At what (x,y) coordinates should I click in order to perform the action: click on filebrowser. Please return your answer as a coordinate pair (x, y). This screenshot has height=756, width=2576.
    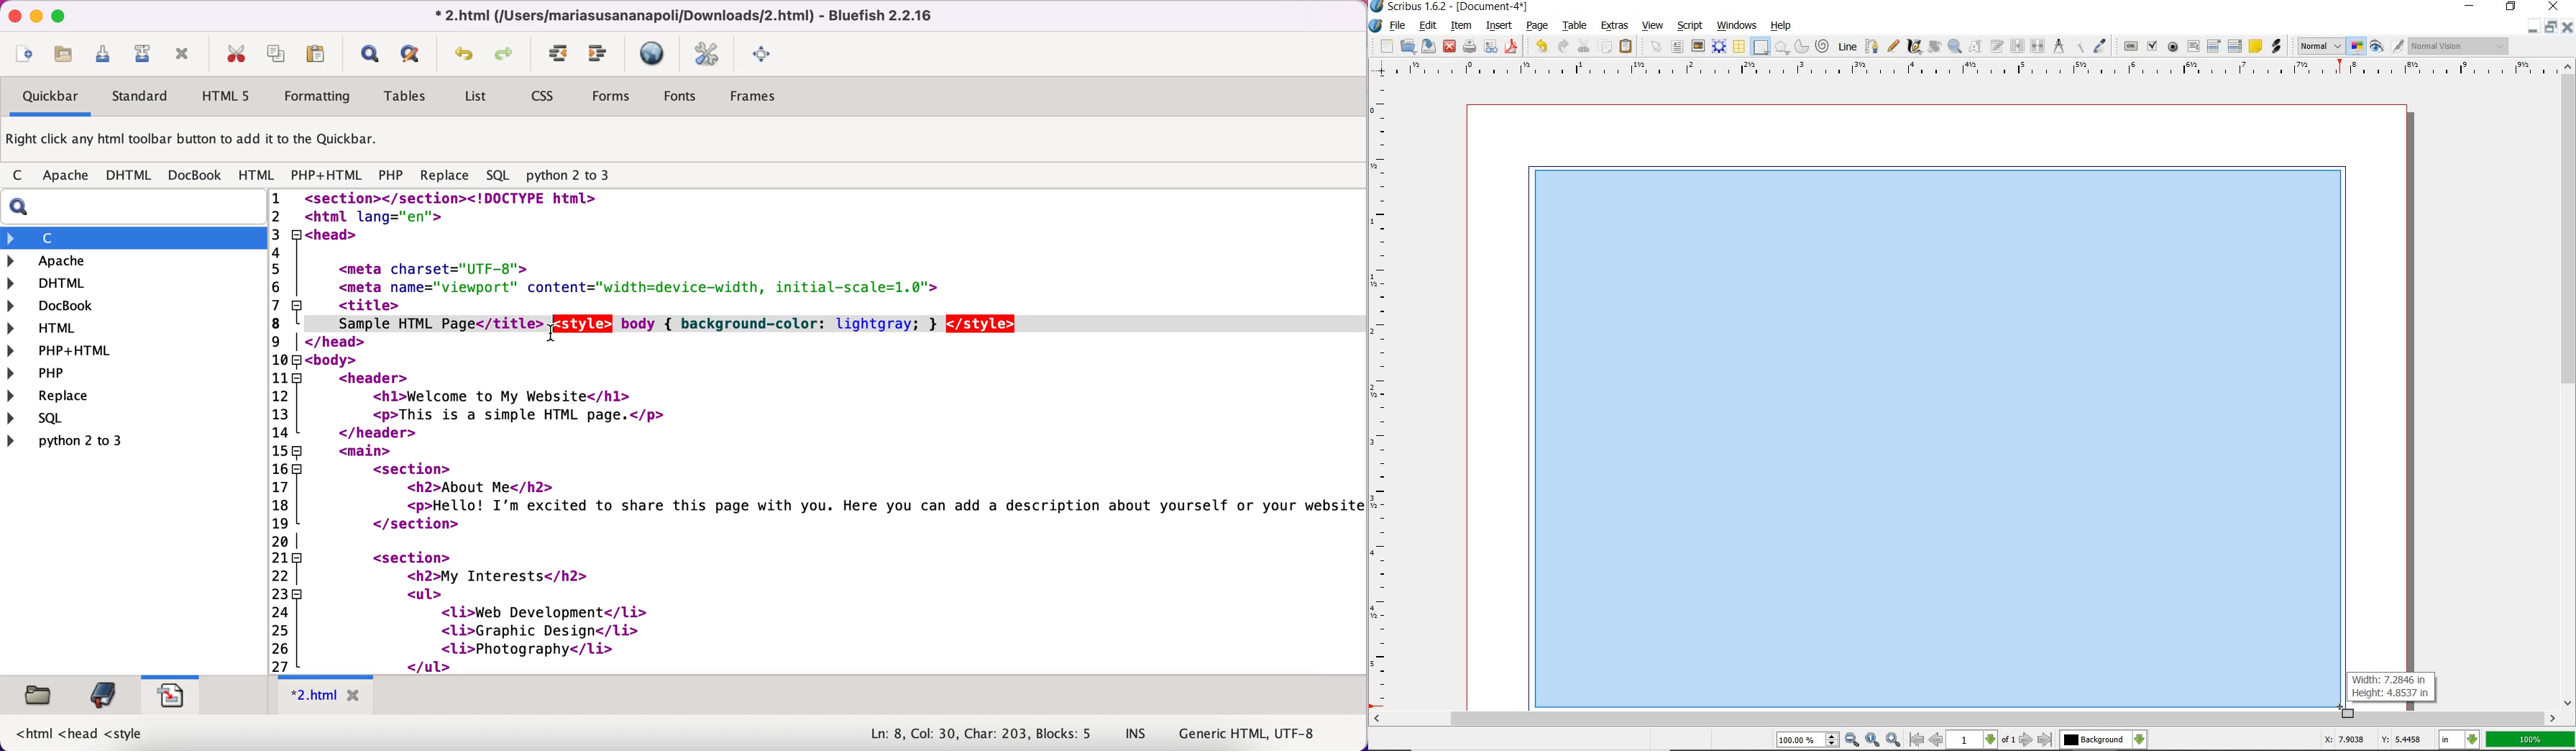
    Looking at the image, I should click on (40, 696).